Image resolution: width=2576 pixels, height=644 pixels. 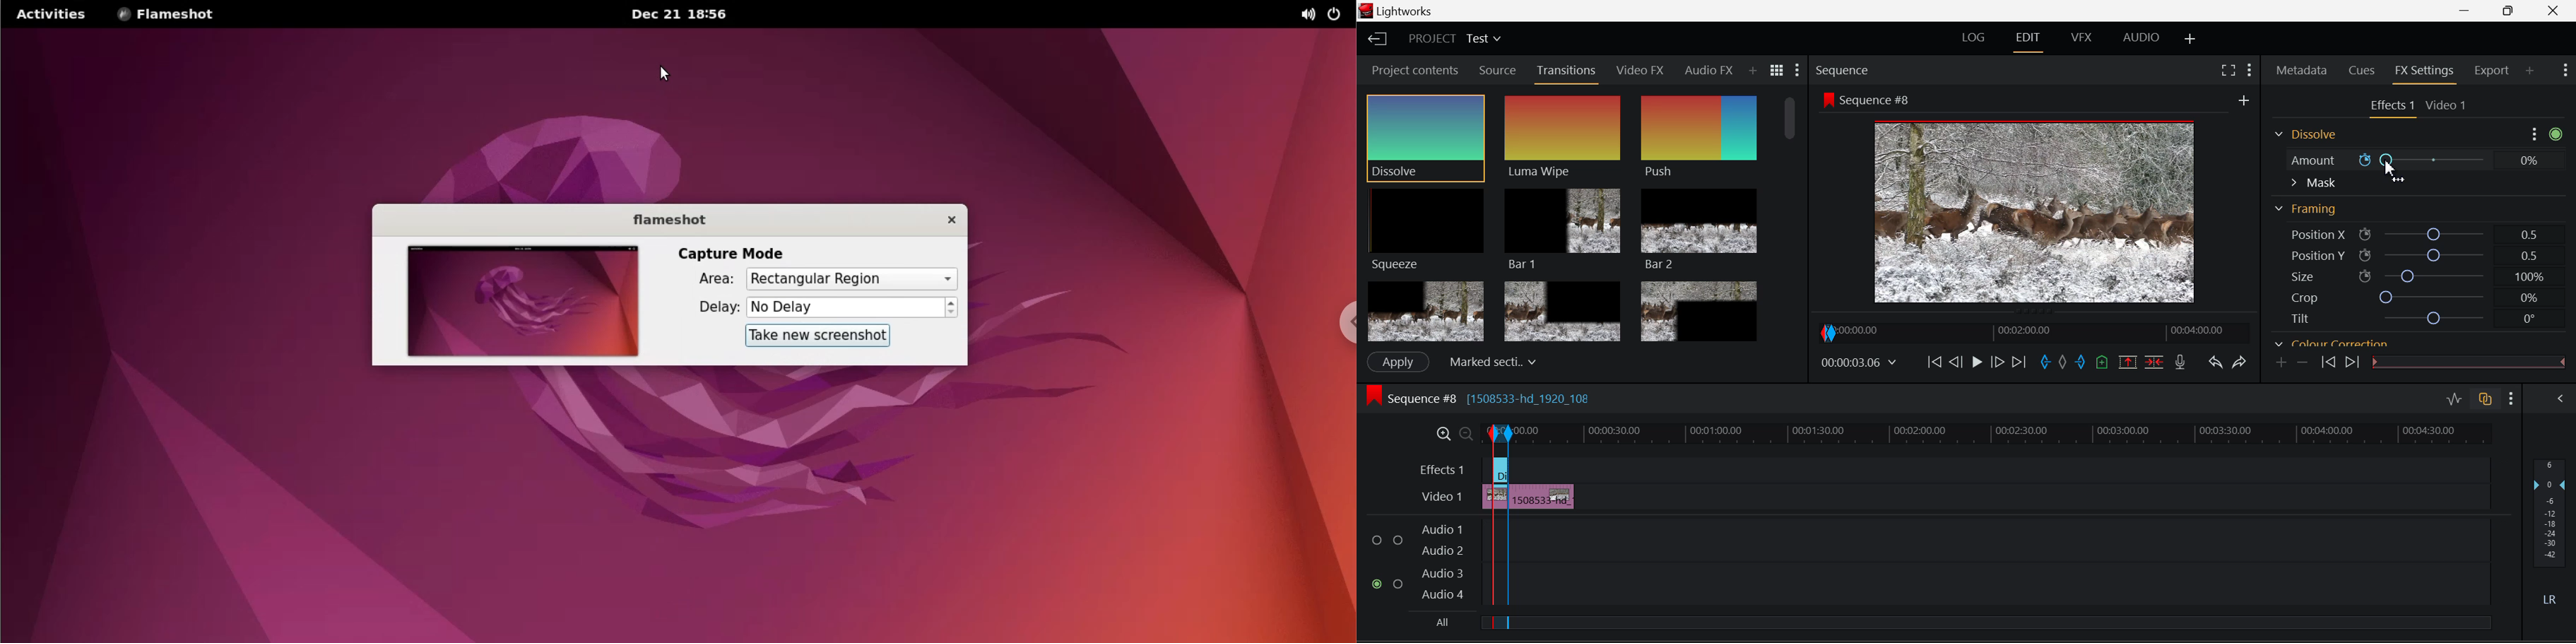 I want to click on Sequence #8 Preview Screen, so click(x=2035, y=198).